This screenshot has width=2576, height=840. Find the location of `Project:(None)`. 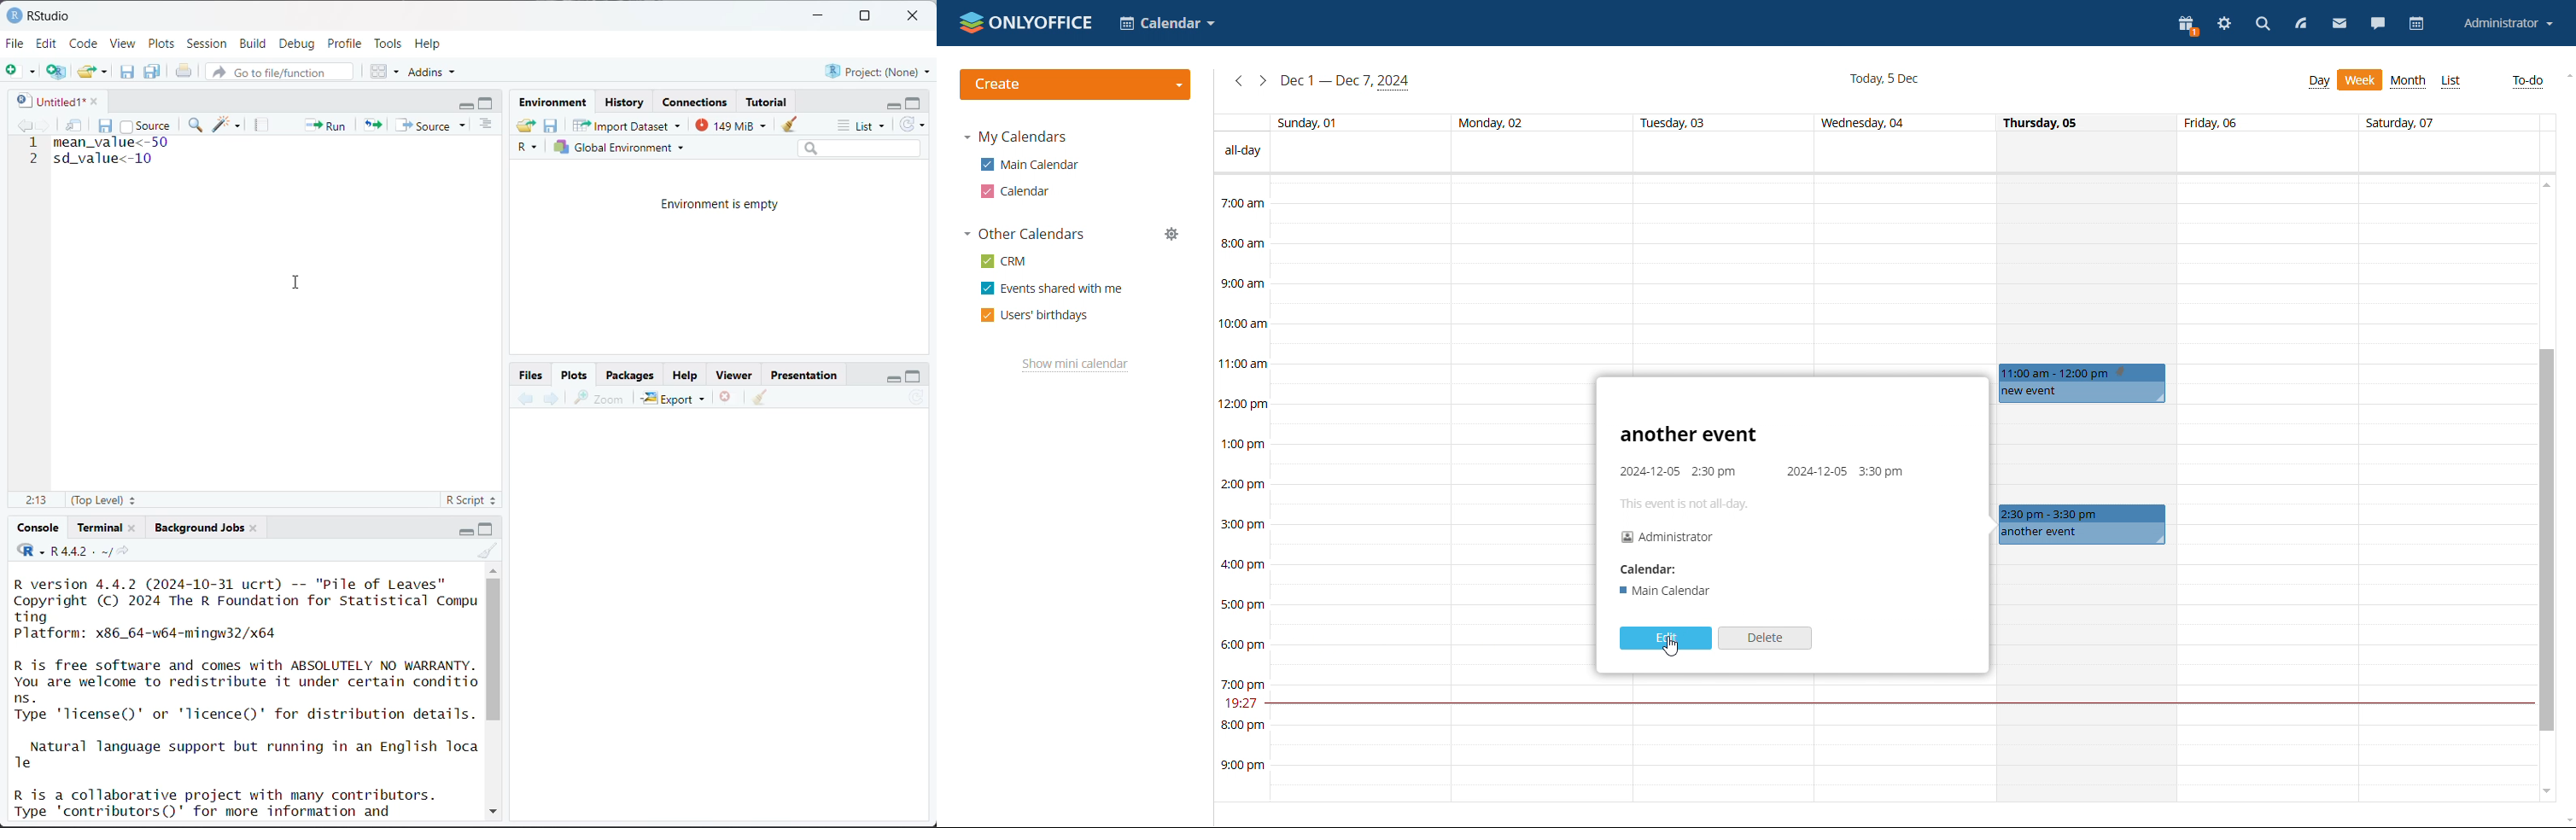

Project:(None) is located at coordinates (877, 70).